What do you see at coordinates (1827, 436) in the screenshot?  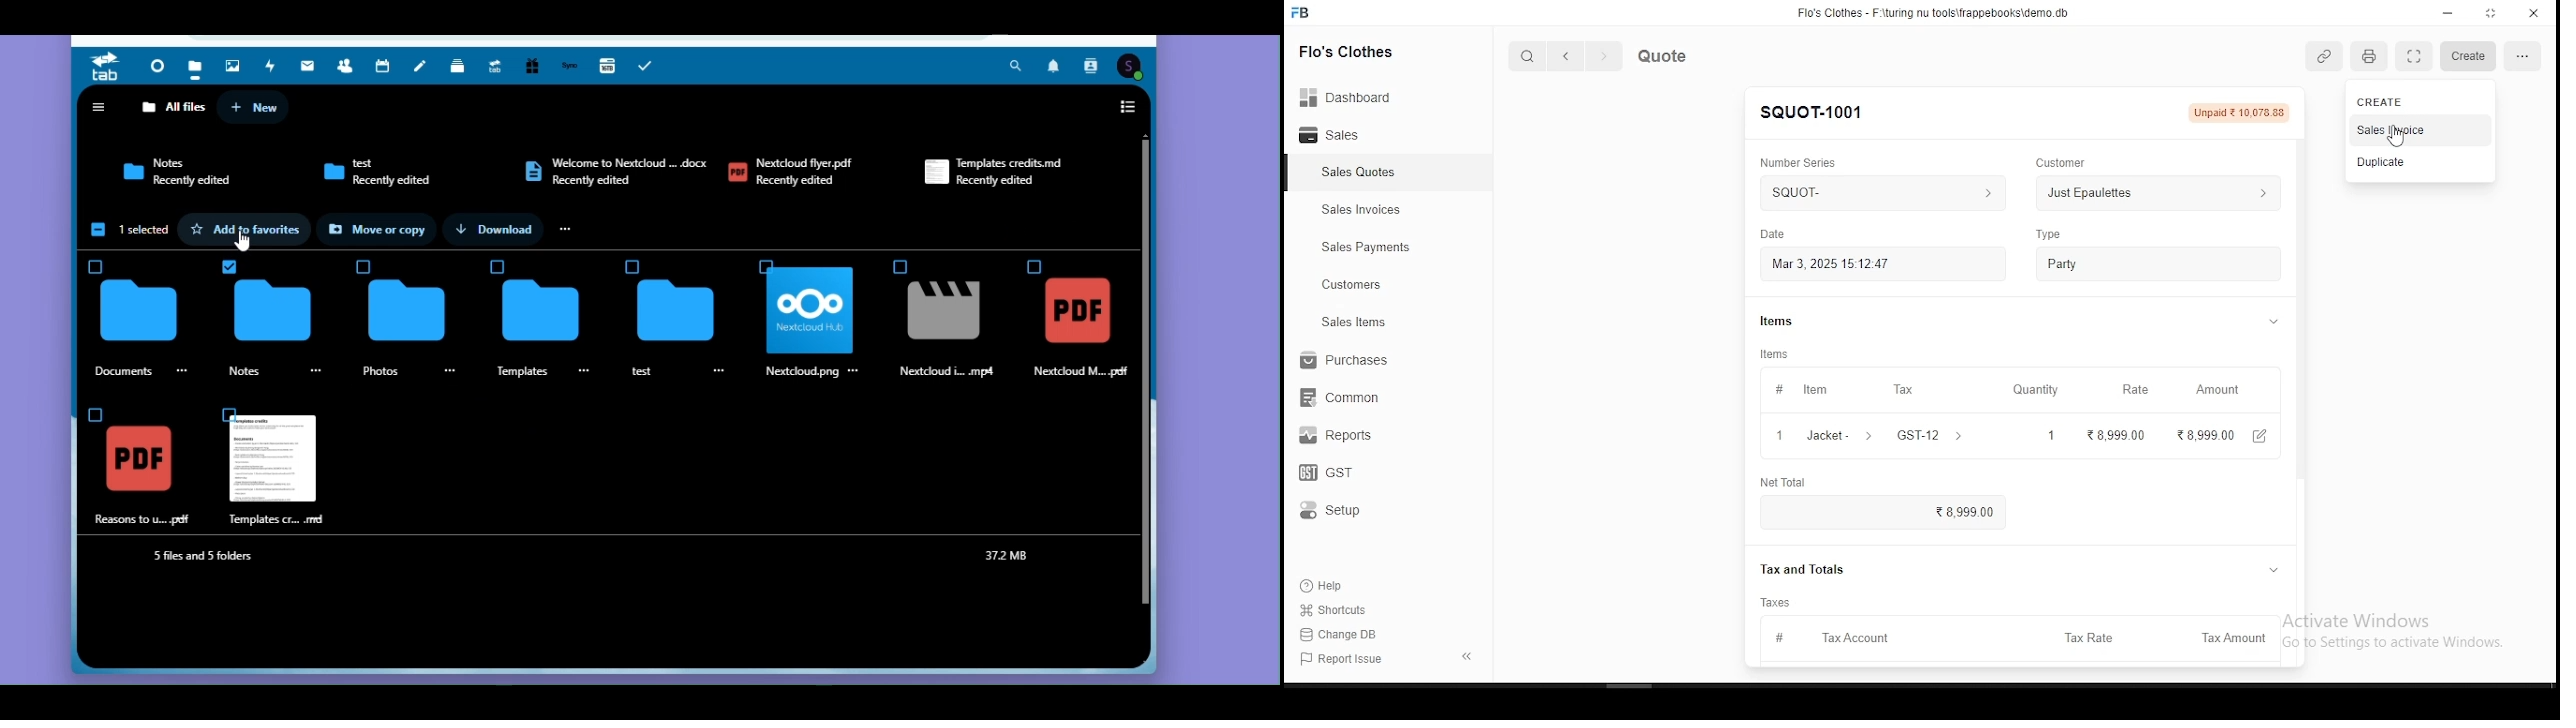 I see `1 Jacket- >` at bounding box center [1827, 436].